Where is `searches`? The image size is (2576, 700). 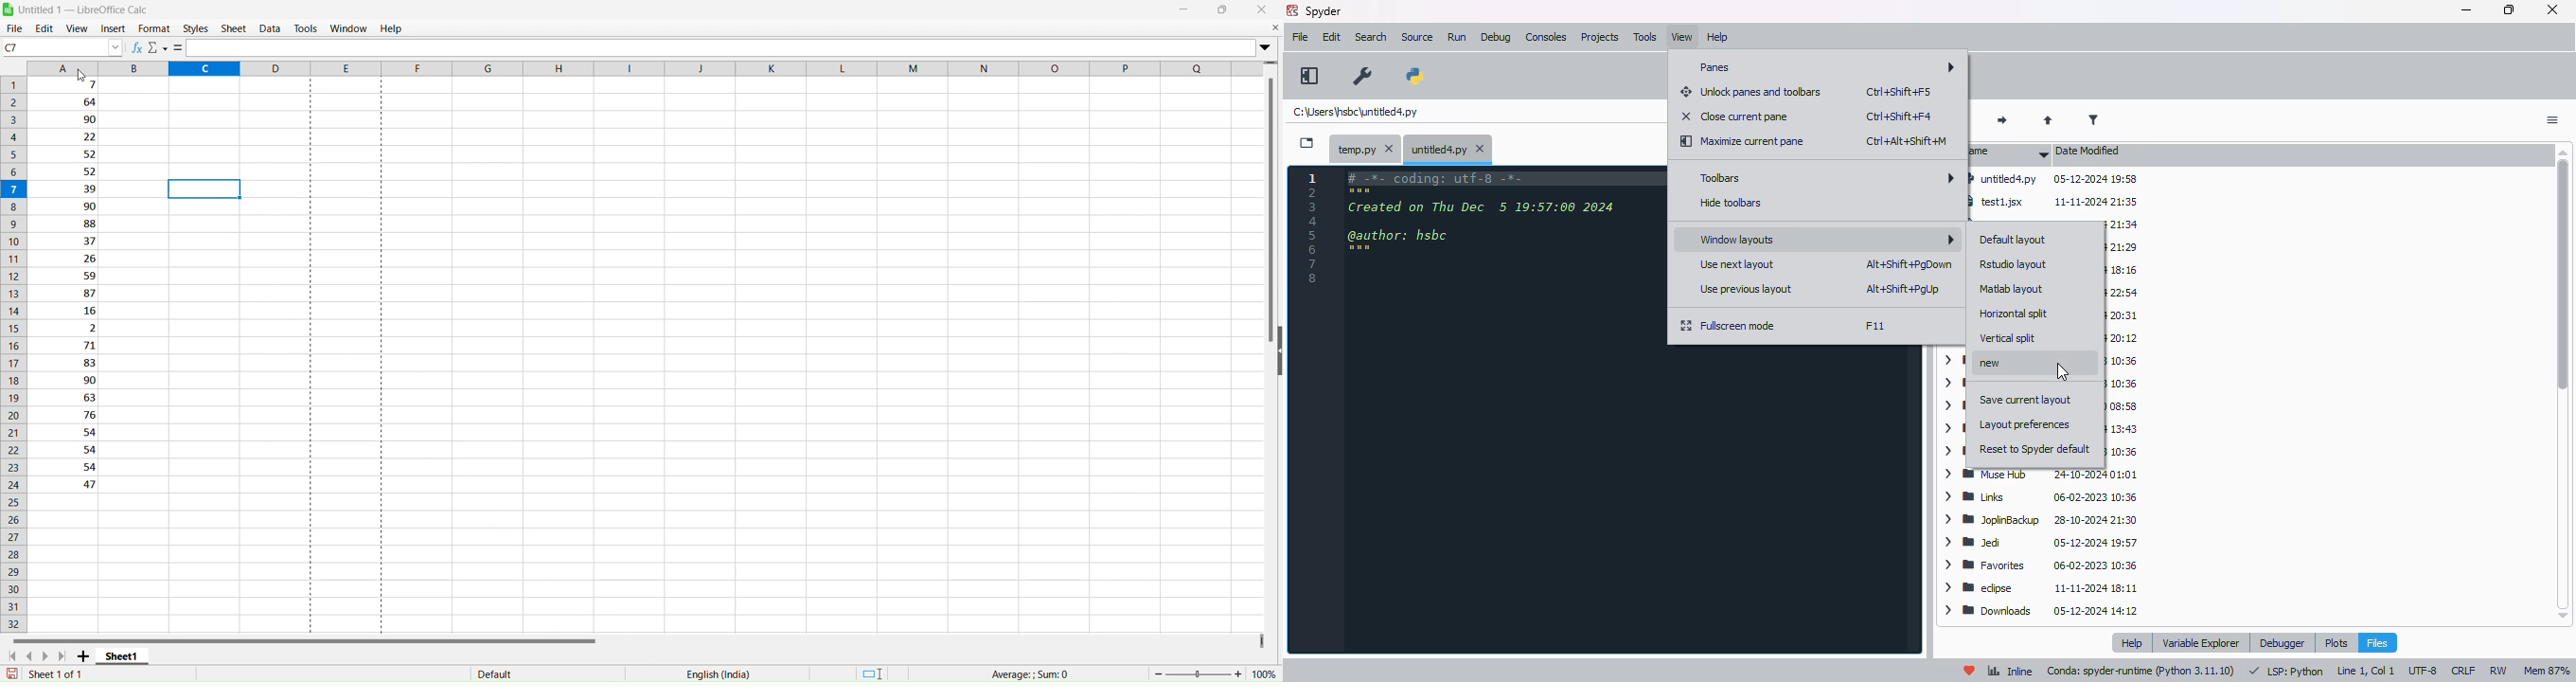
searches is located at coordinates (2125, 363).